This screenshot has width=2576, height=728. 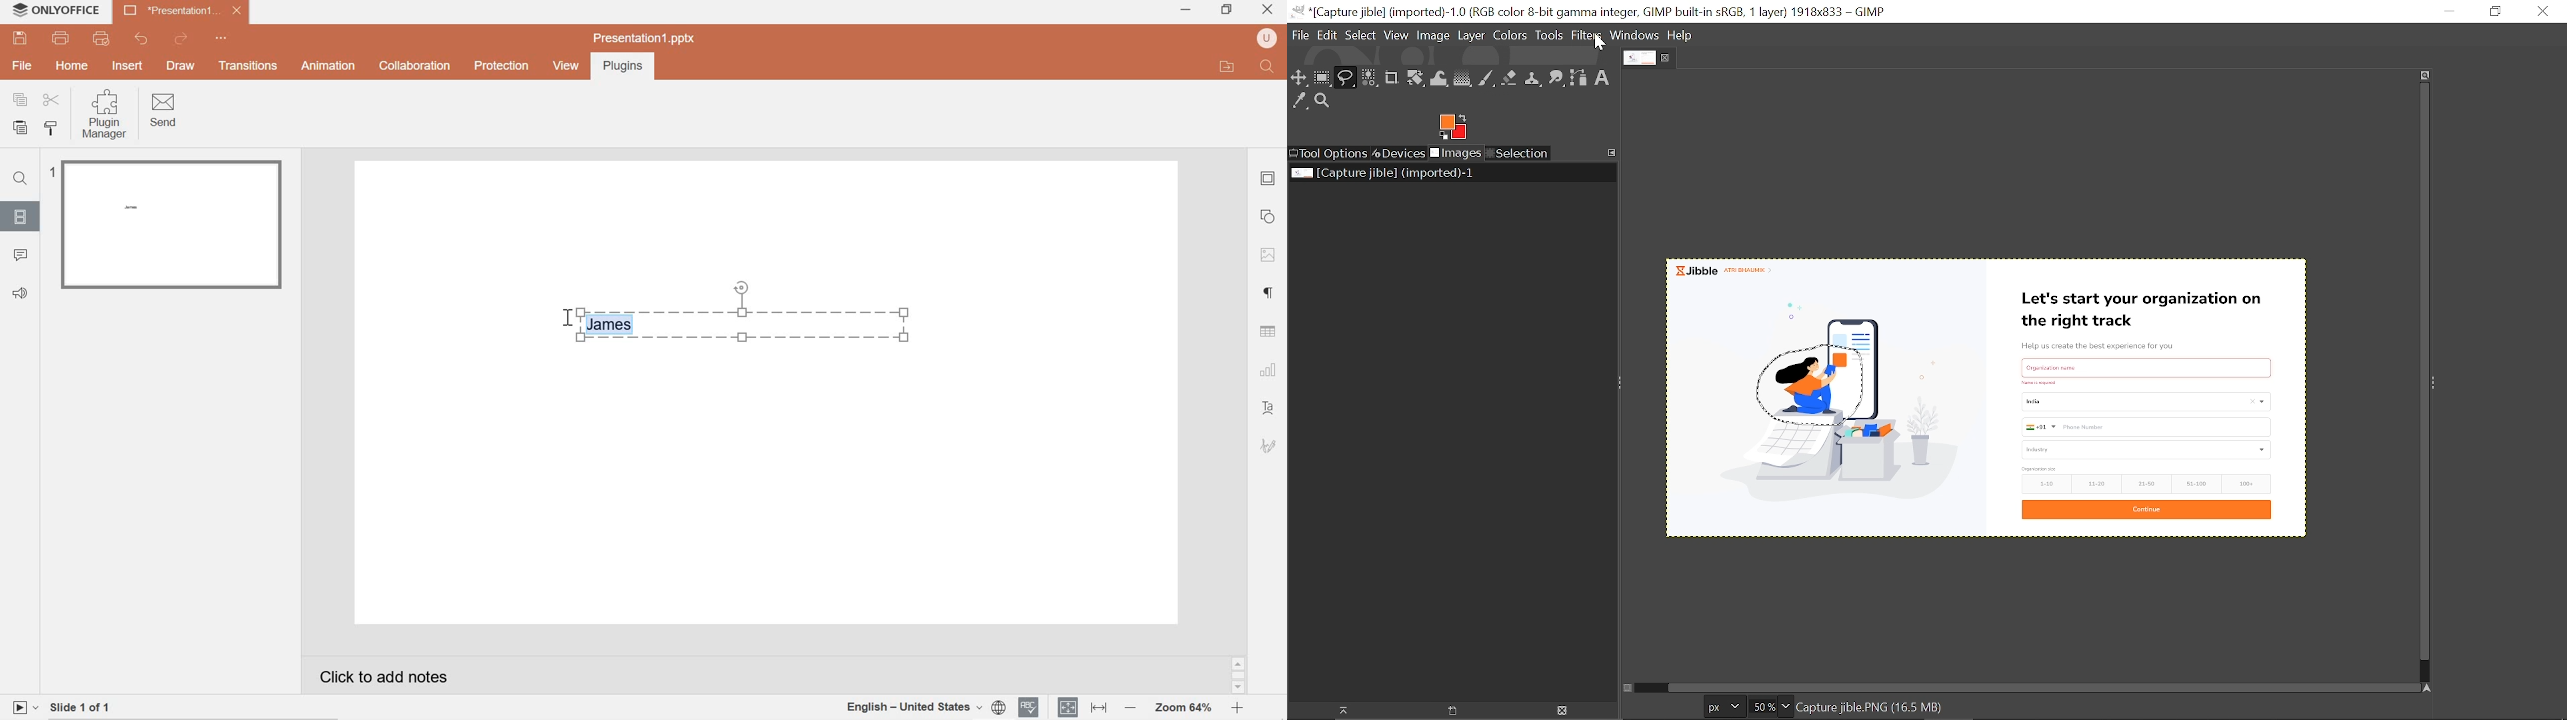 What do you see at coordinates (620, 67) in the screenshot?
I see `Plugins` at bounding box center [620, 67].